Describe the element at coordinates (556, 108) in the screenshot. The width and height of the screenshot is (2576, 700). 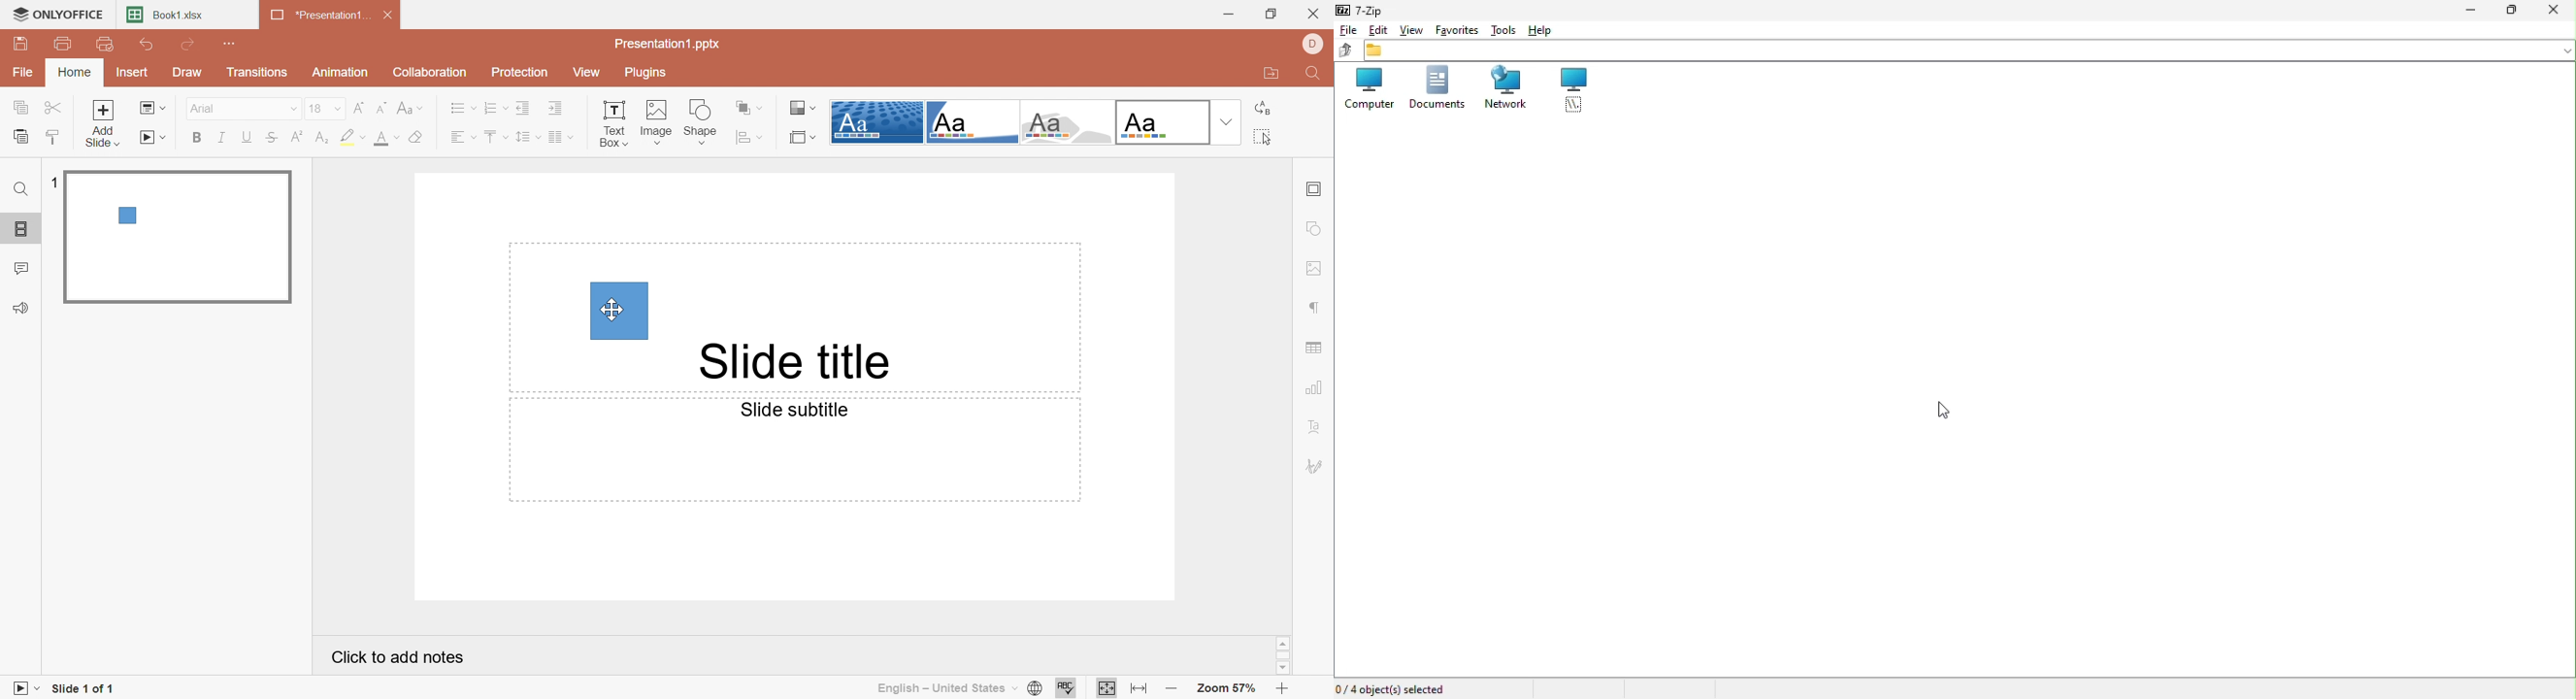
I see `Increase Indent` at that location.